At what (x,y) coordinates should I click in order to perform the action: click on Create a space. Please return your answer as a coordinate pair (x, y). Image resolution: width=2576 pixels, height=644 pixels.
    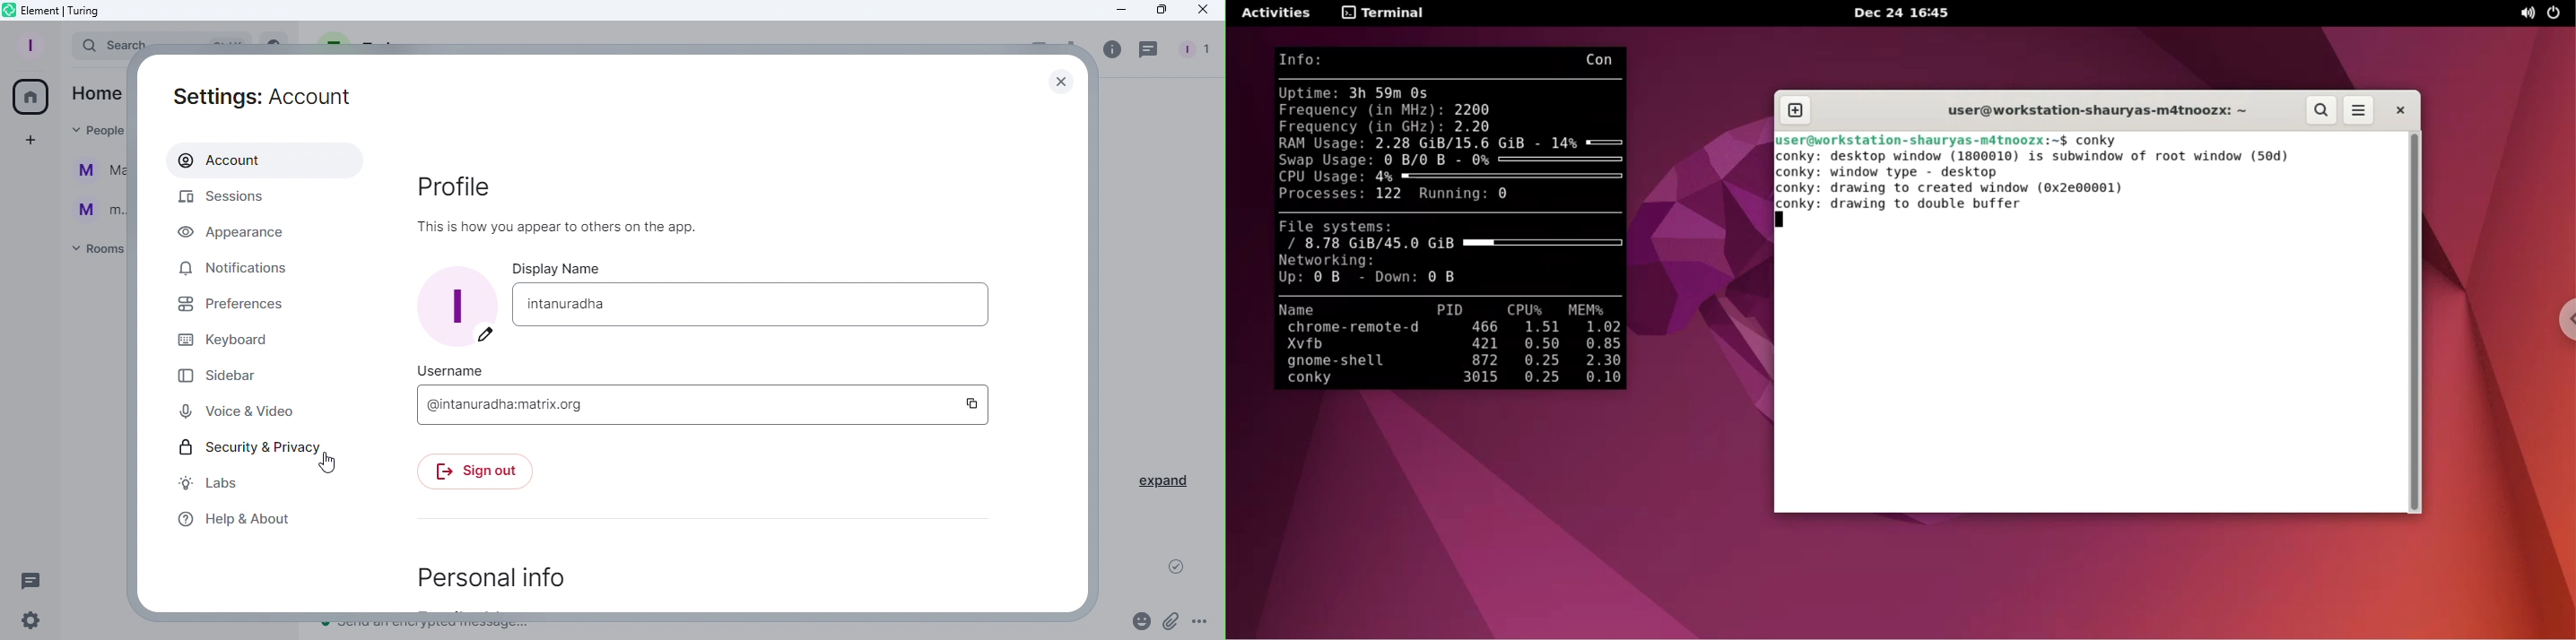
    Looking at the image, I should click on (30, 141).